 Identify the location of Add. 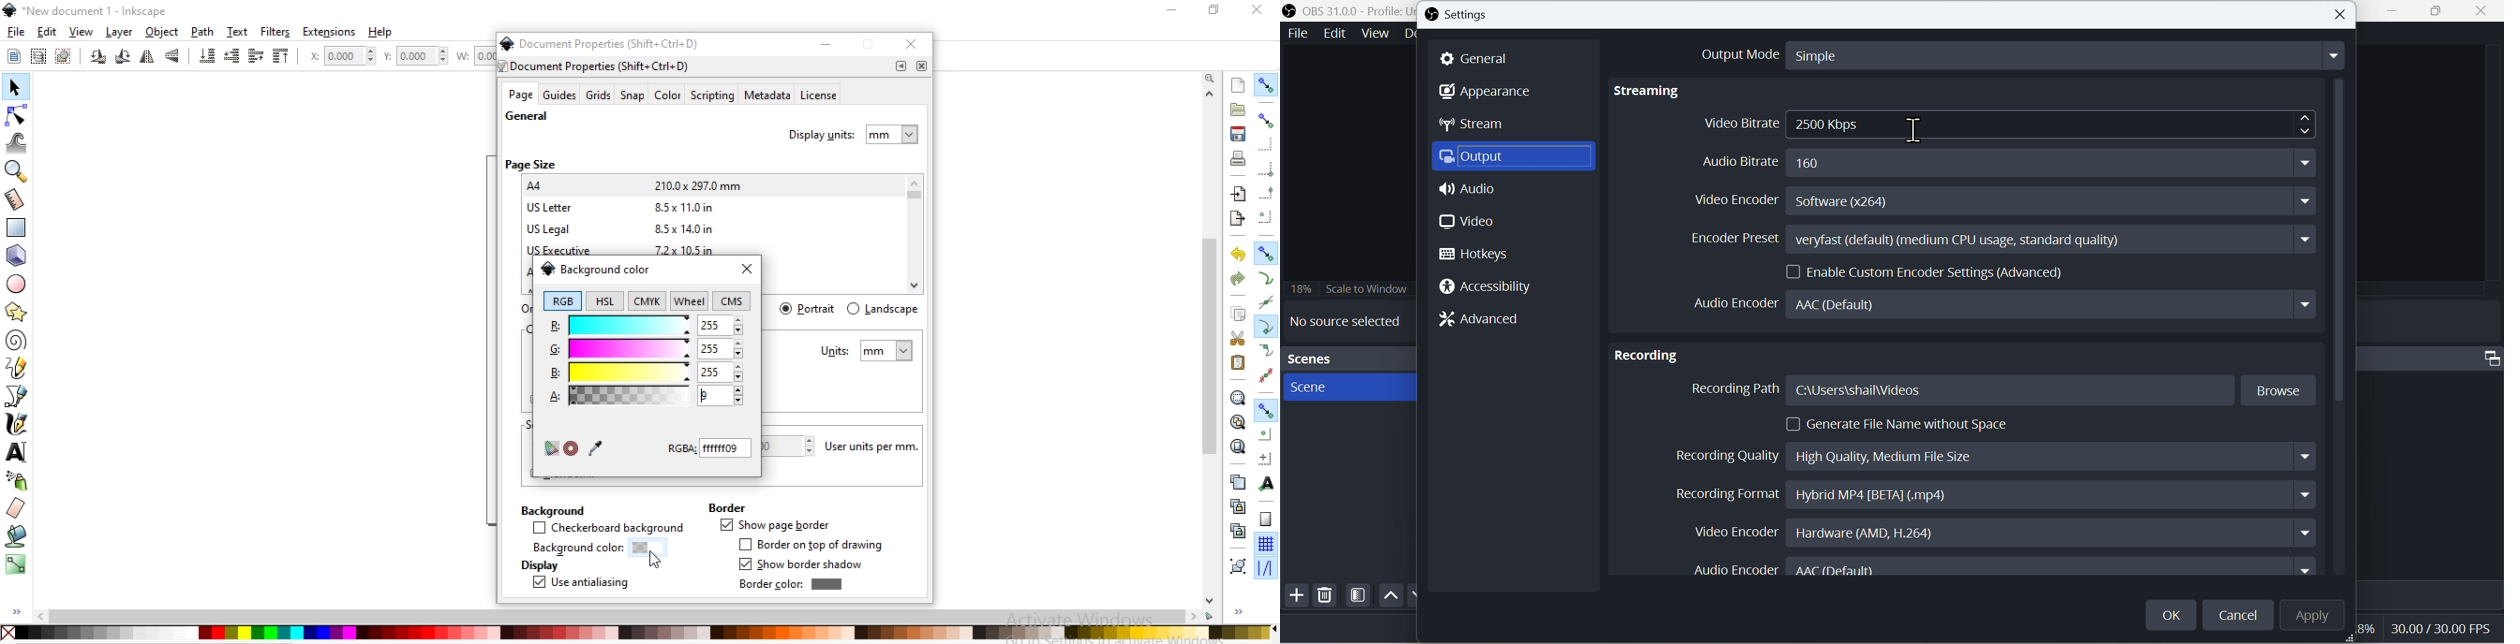
(1295, 598).